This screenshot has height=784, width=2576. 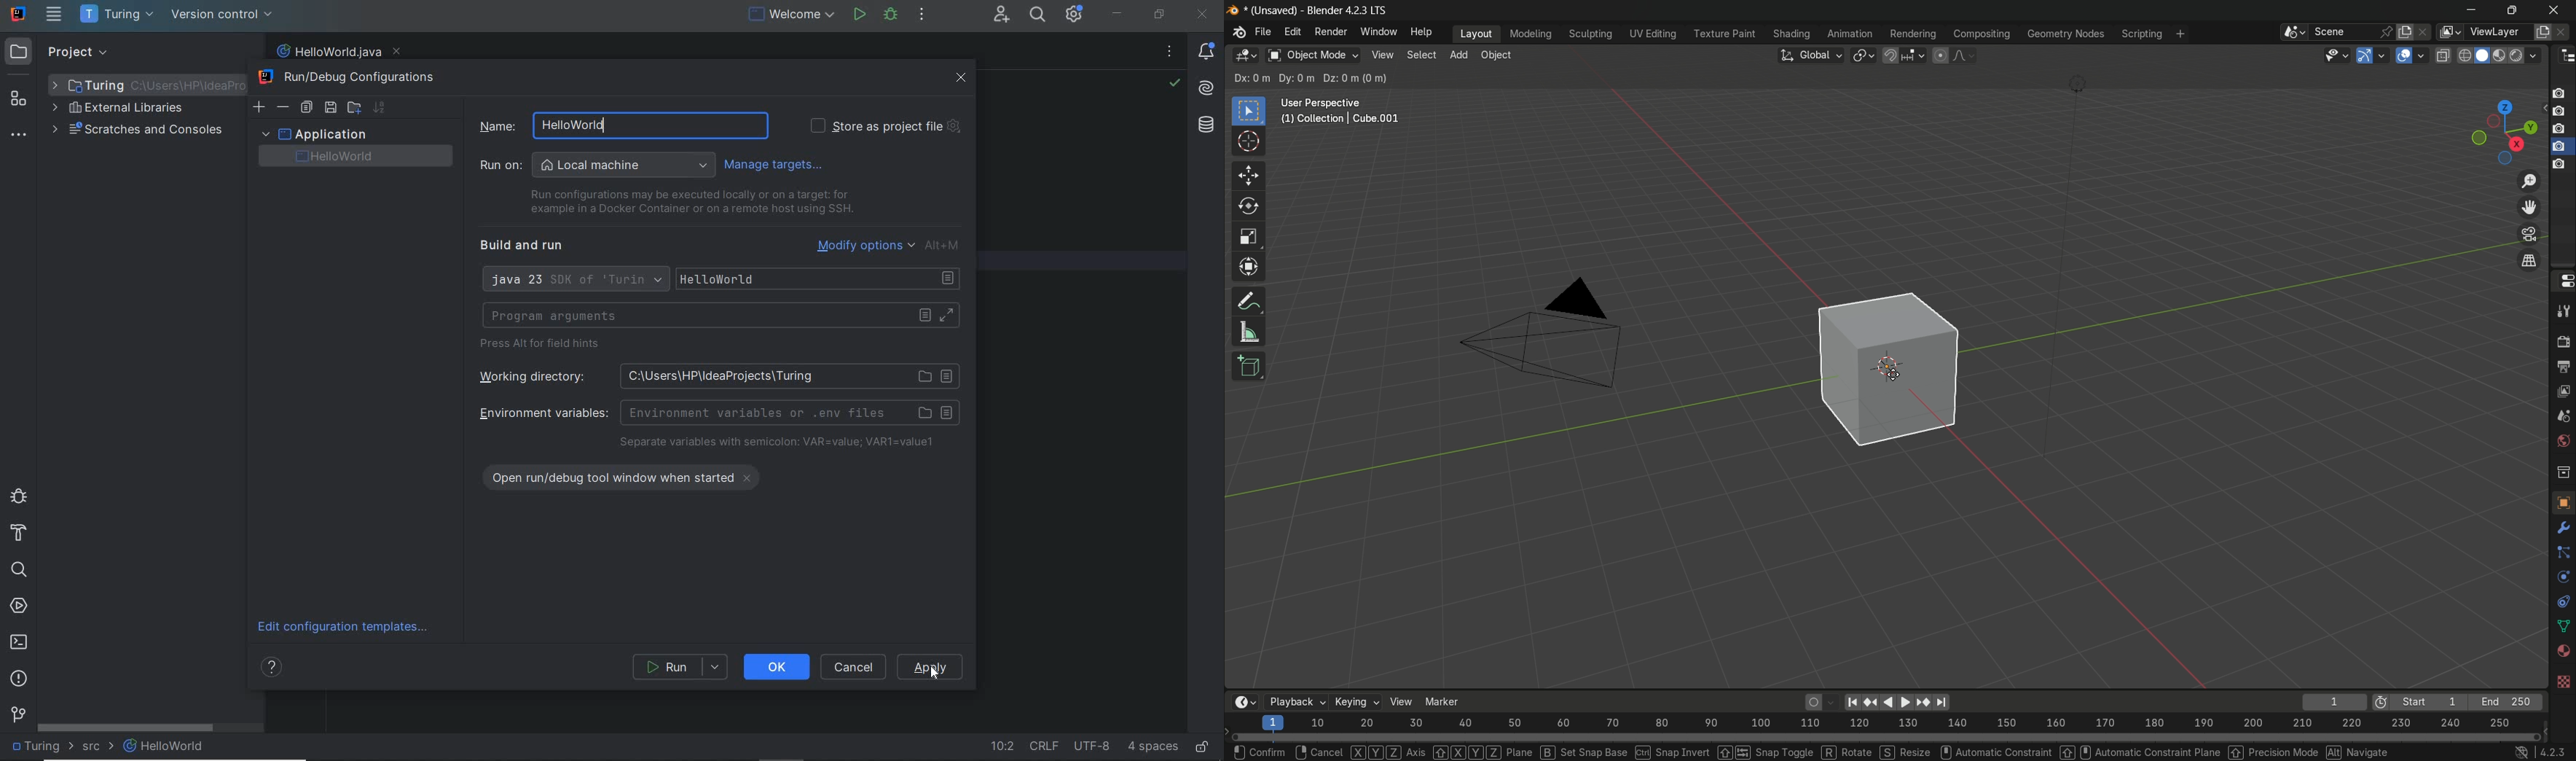 I want to click on rotate, so click(x=1244, y=206).